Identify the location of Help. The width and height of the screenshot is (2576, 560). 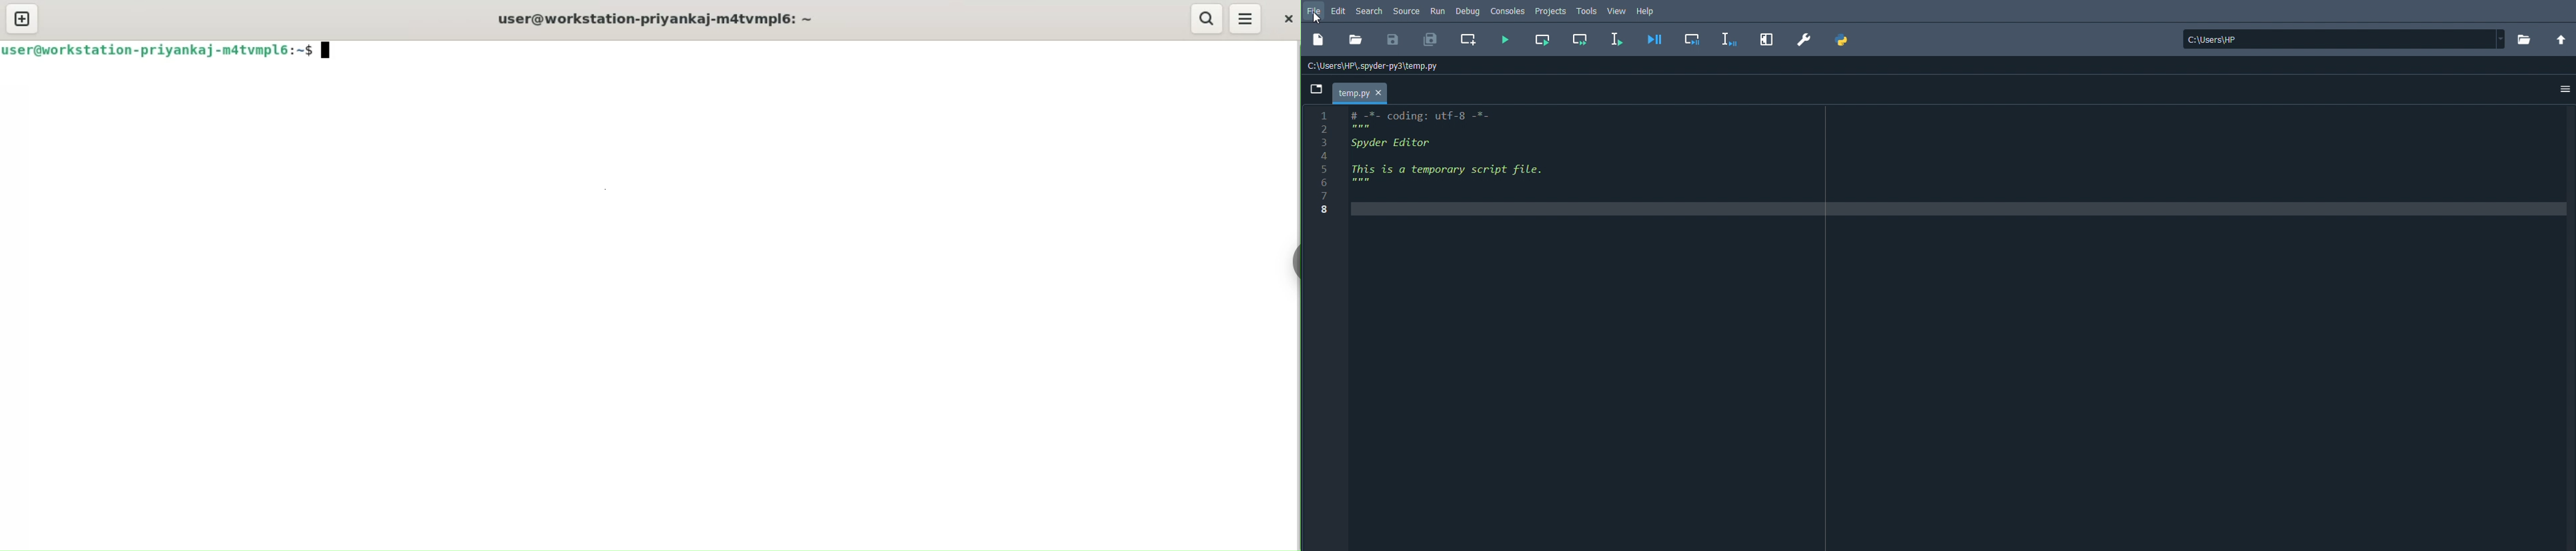
(1648, 11).